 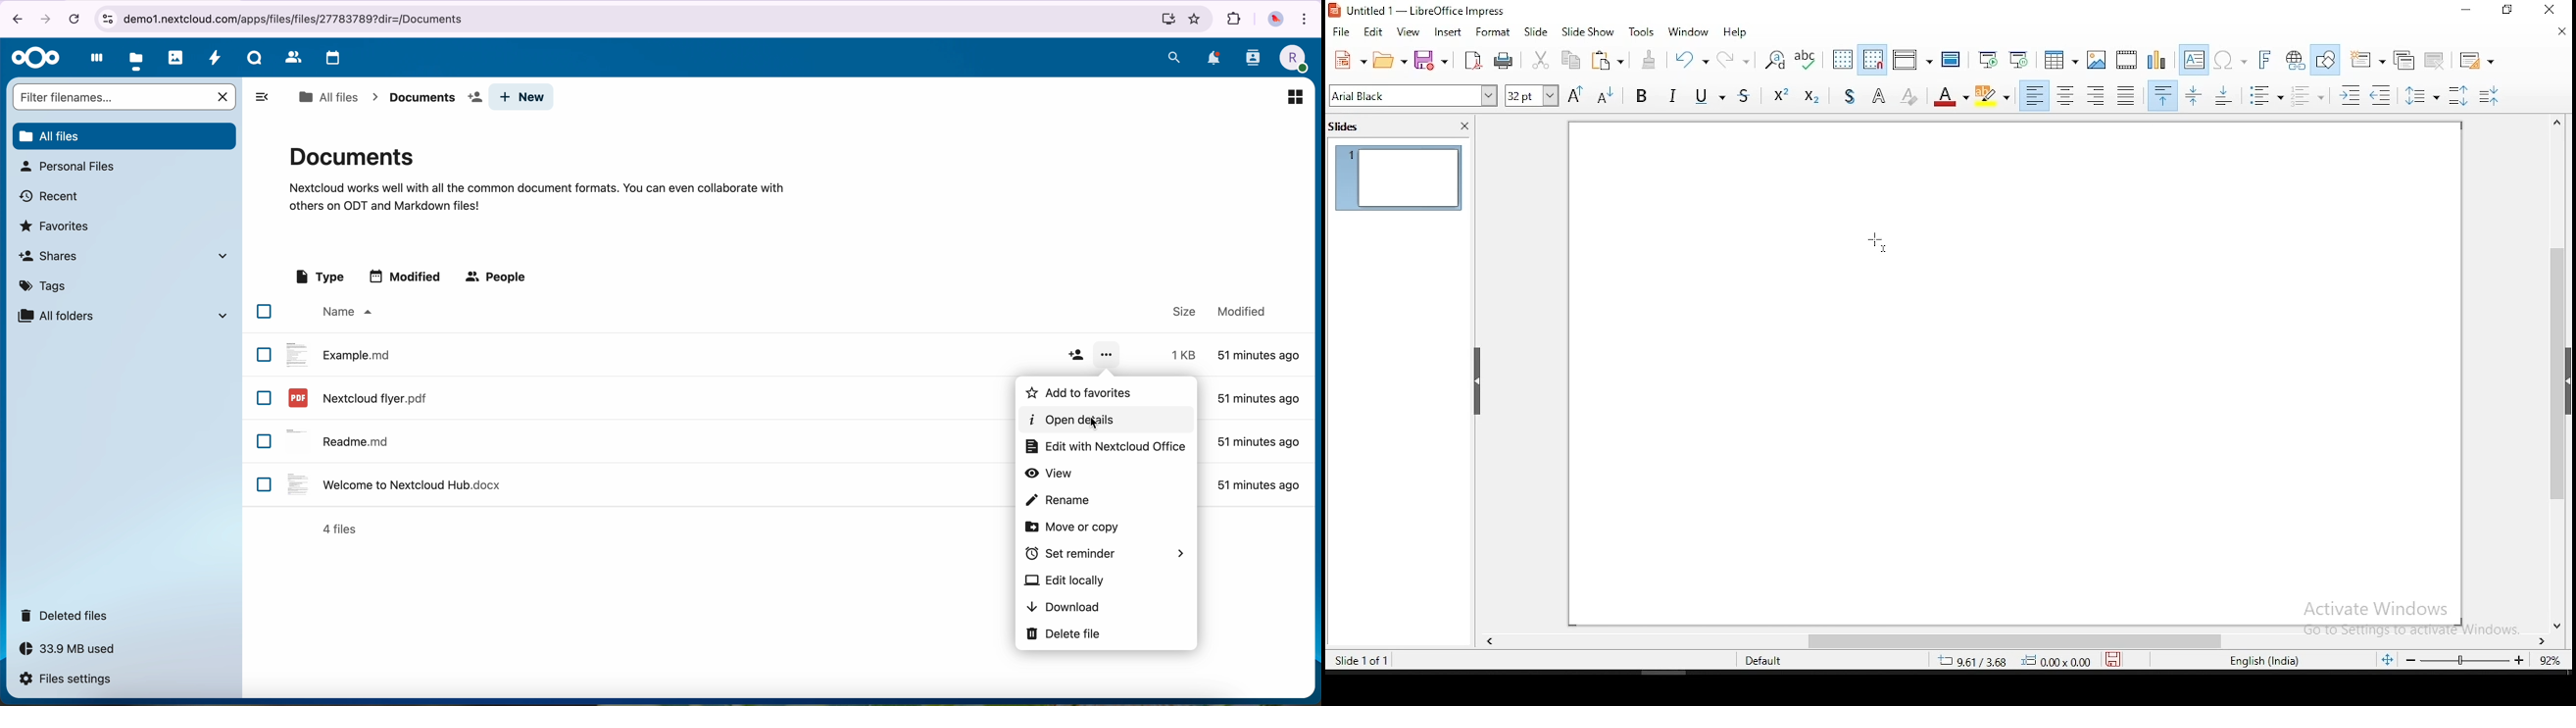 What do you see at coordinates (356, 397) in the screenshot?
I see `nextcloud flyer.pdf` at bounding box center [356, 397].